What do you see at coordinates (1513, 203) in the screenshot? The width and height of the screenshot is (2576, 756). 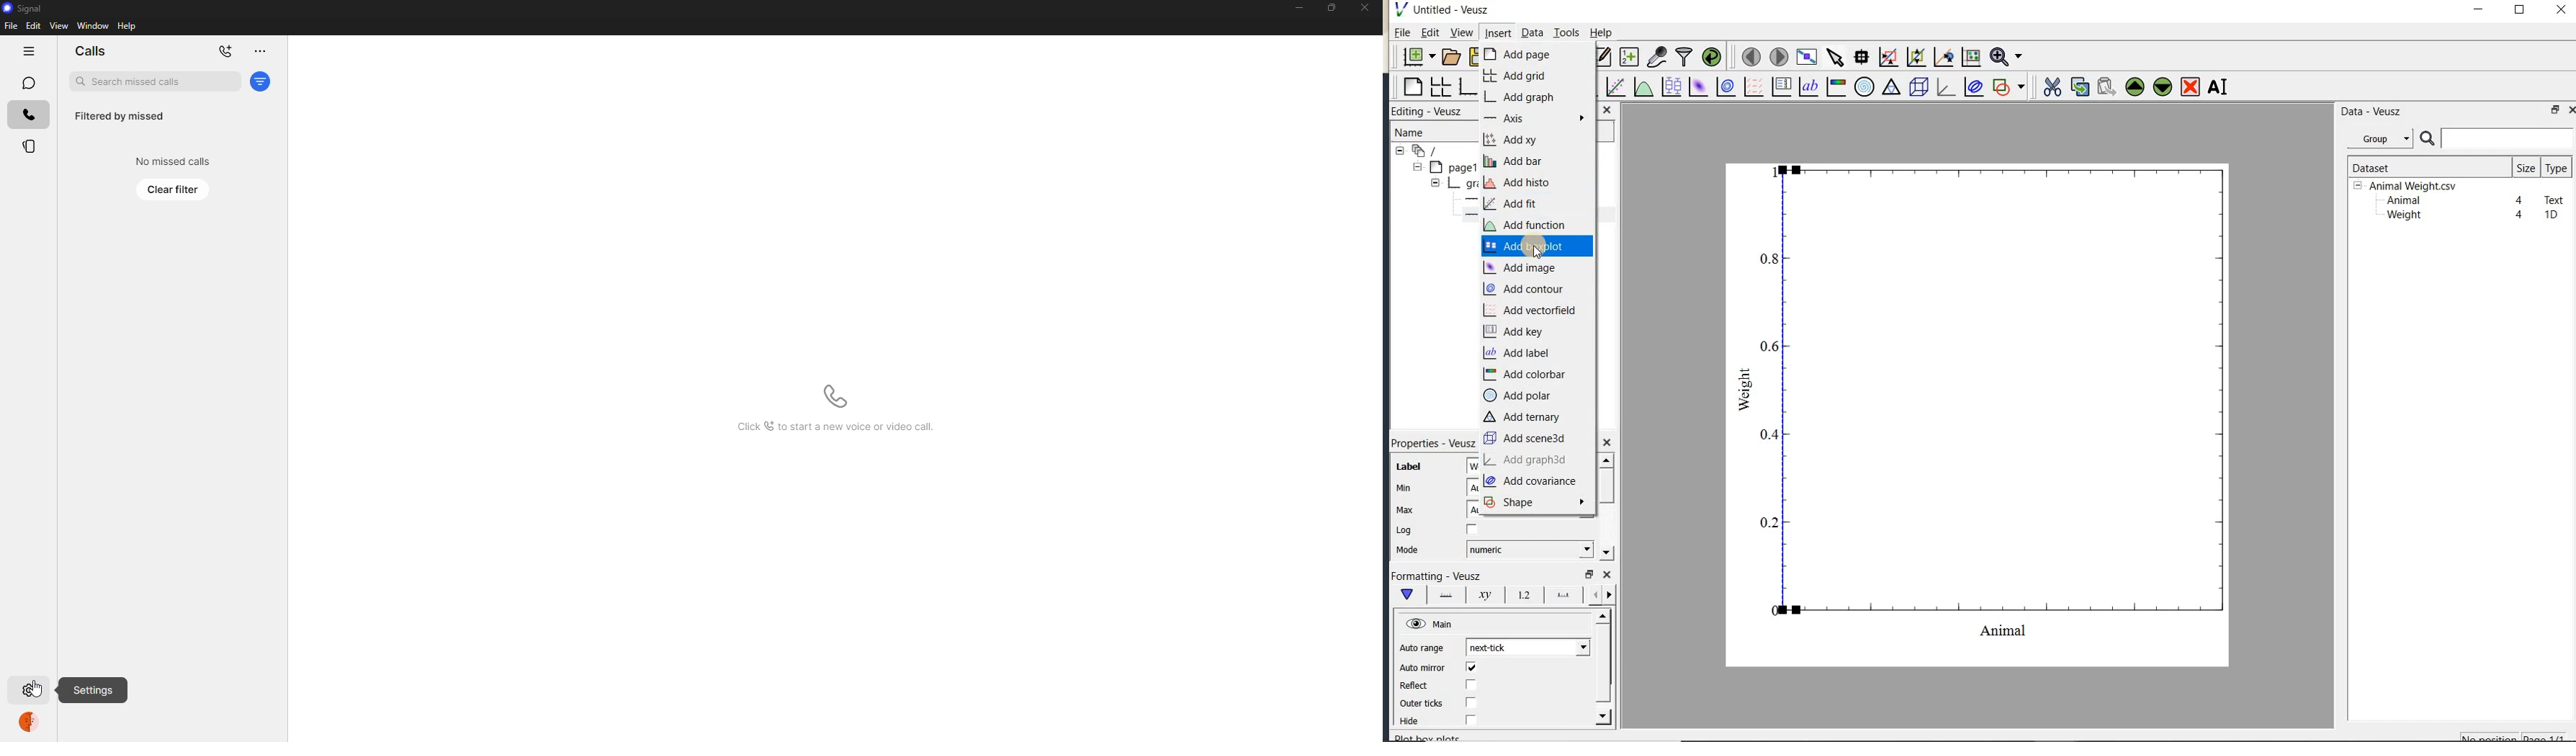 I see `add fit` at bounding box center [1513, 203].